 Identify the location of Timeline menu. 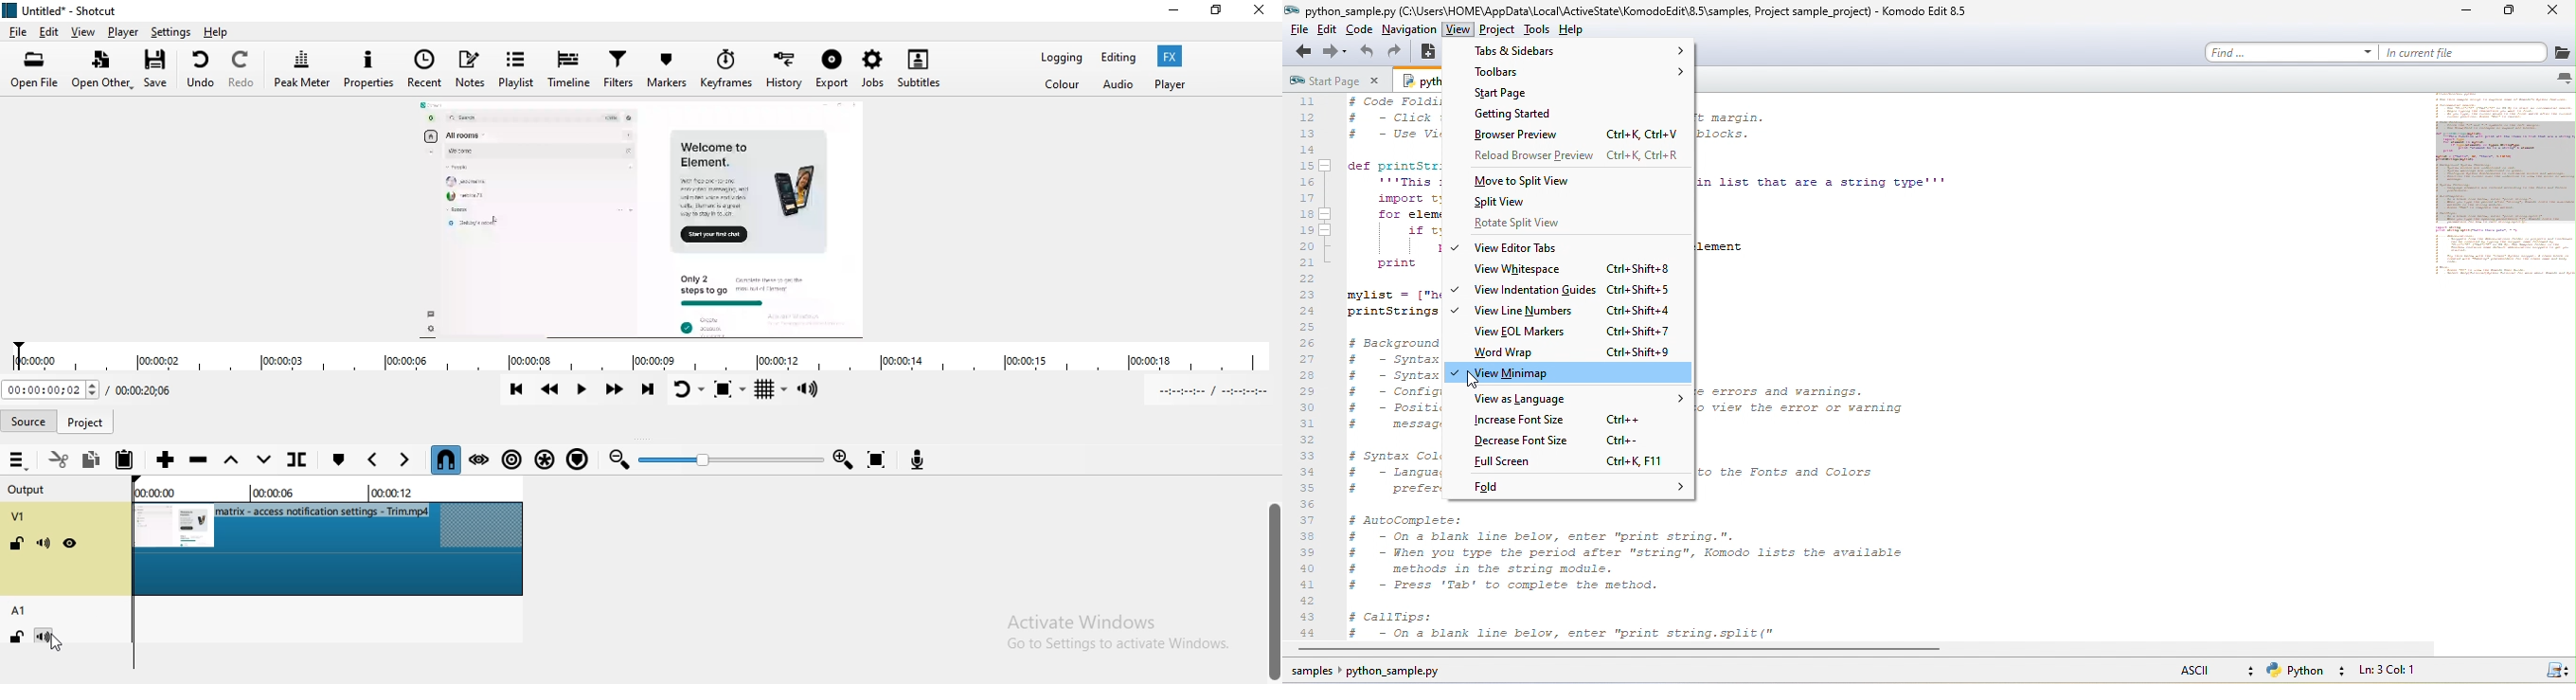
(19, 459).